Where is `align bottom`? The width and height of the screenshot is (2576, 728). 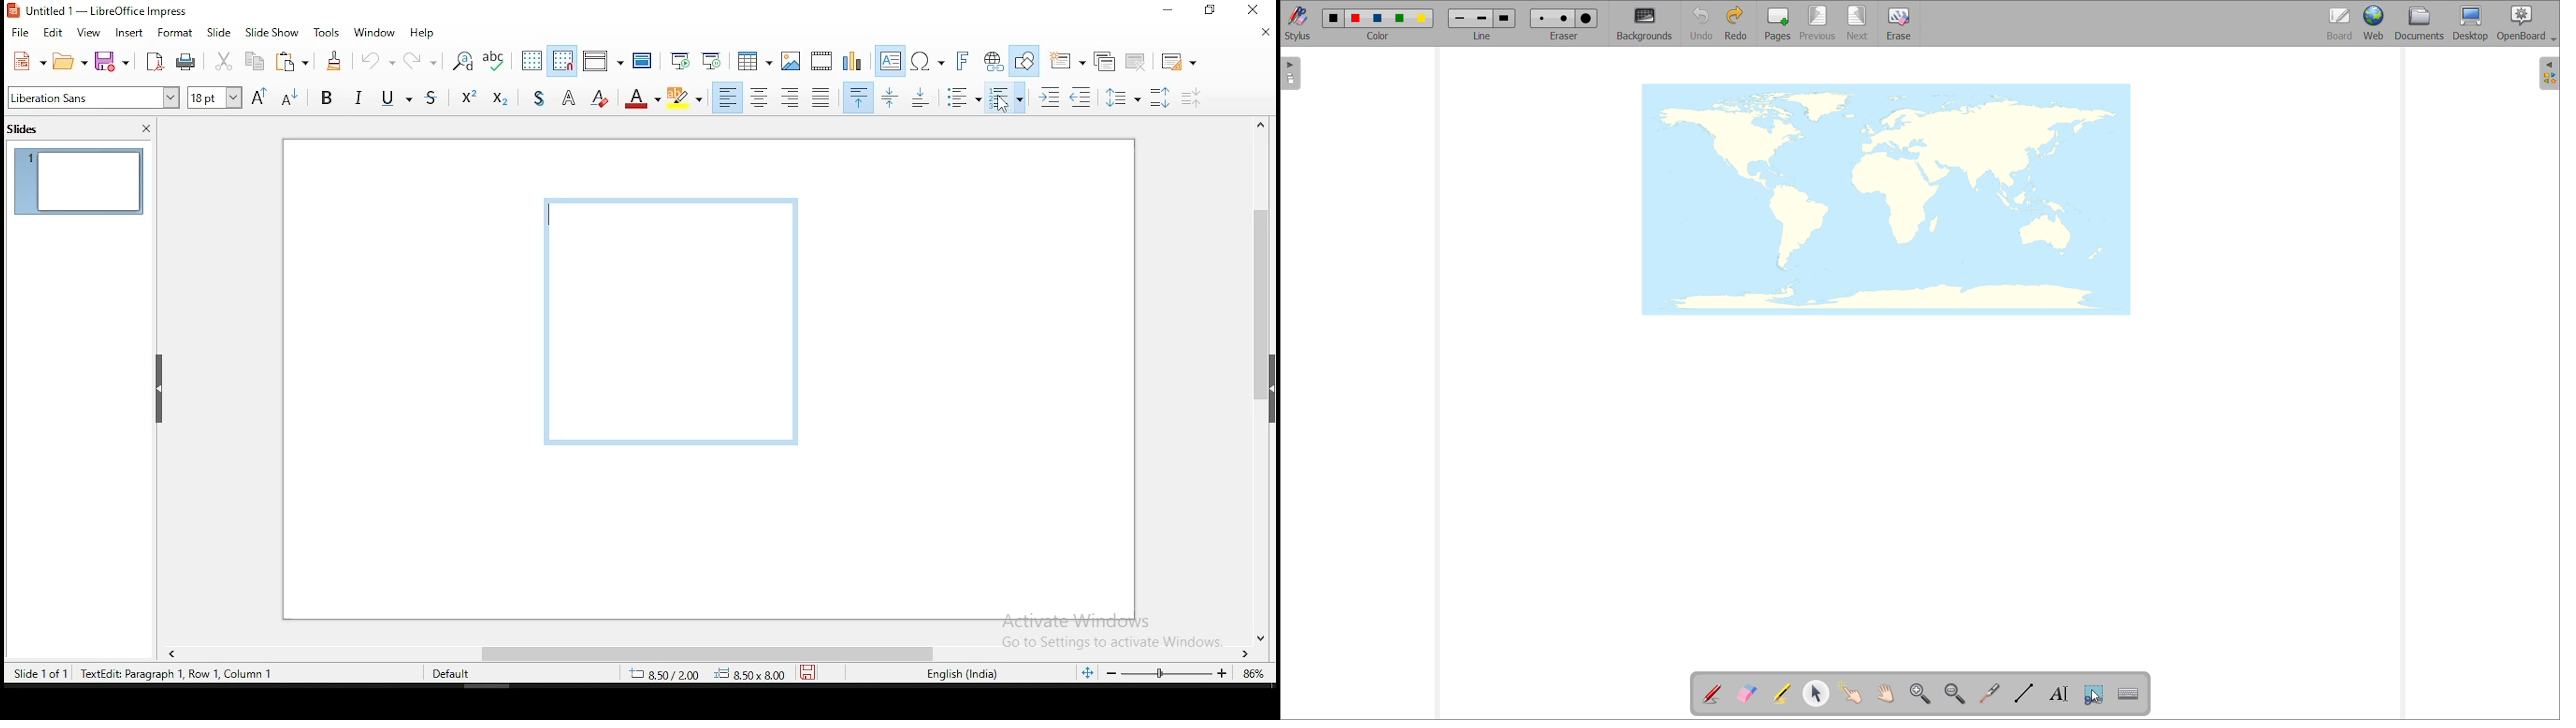 align bottom is located at coordinates (918, 99).